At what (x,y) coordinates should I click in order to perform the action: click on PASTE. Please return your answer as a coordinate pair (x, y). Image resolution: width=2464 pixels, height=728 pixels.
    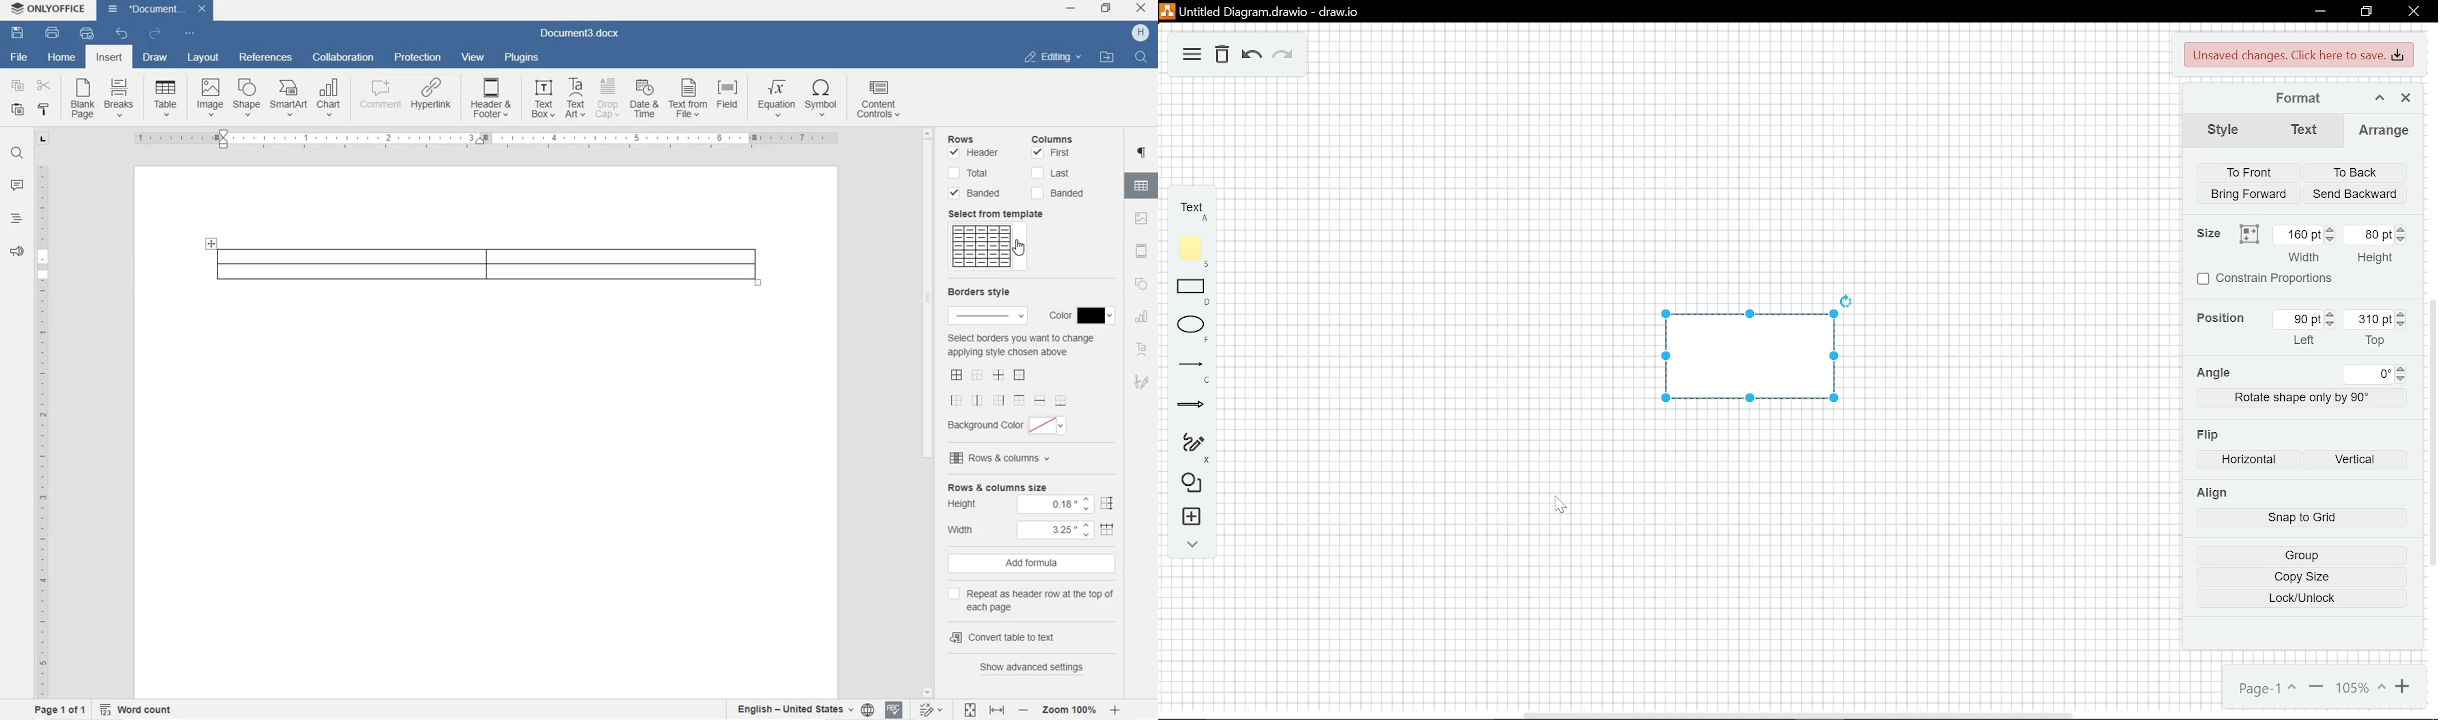
    Looking at the image, I should click on (21, 110).